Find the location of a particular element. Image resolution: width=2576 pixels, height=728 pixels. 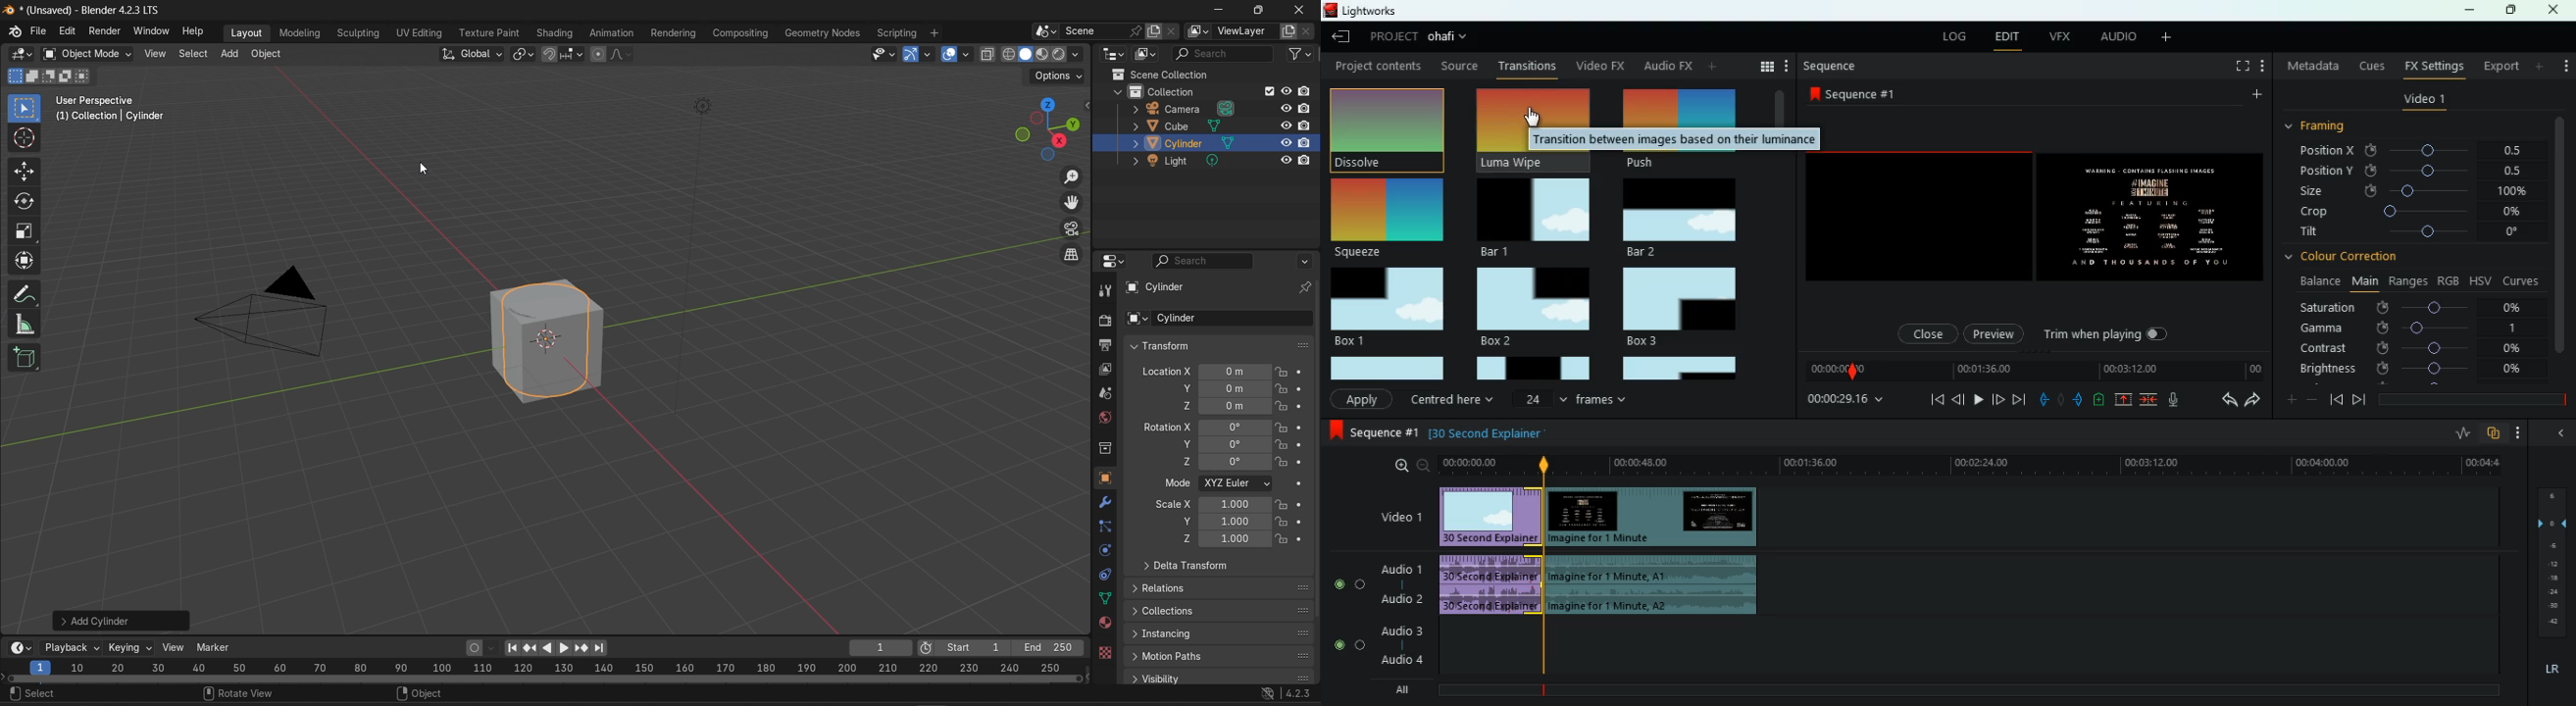

maximize is located at coordinates (2512, 10).